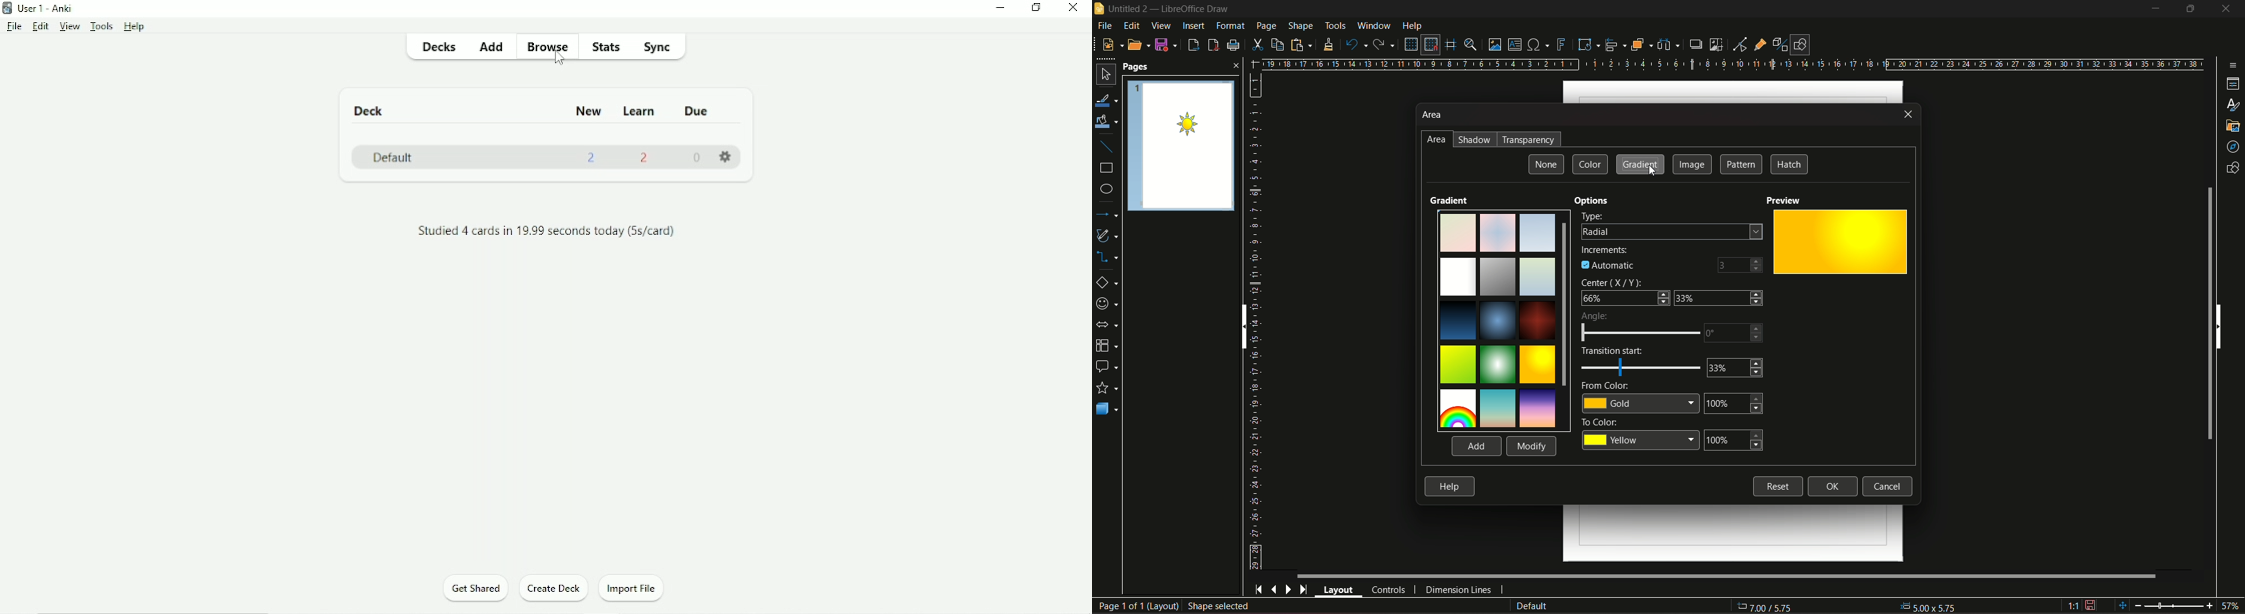 This screenshot has height=616, width=2268. I want to click on 0, so click(698, 158).